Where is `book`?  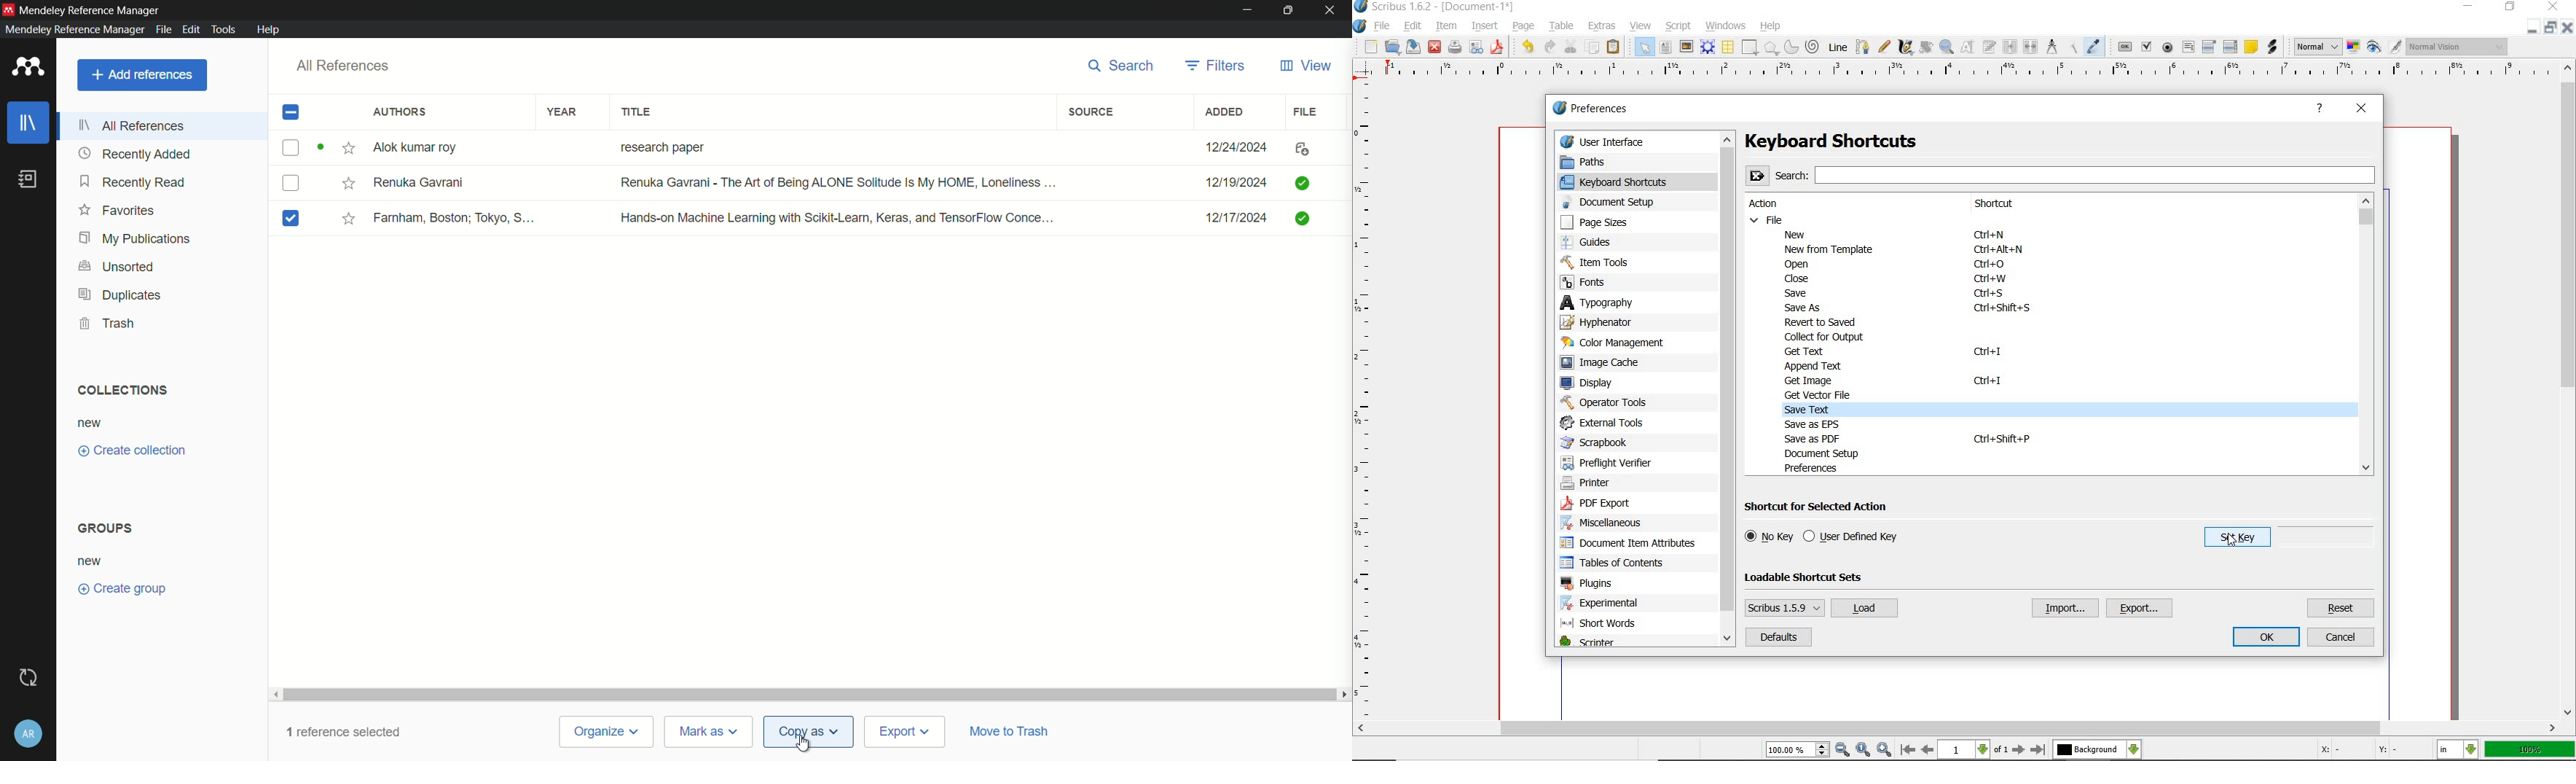
book is located at coordinates (28, 180).